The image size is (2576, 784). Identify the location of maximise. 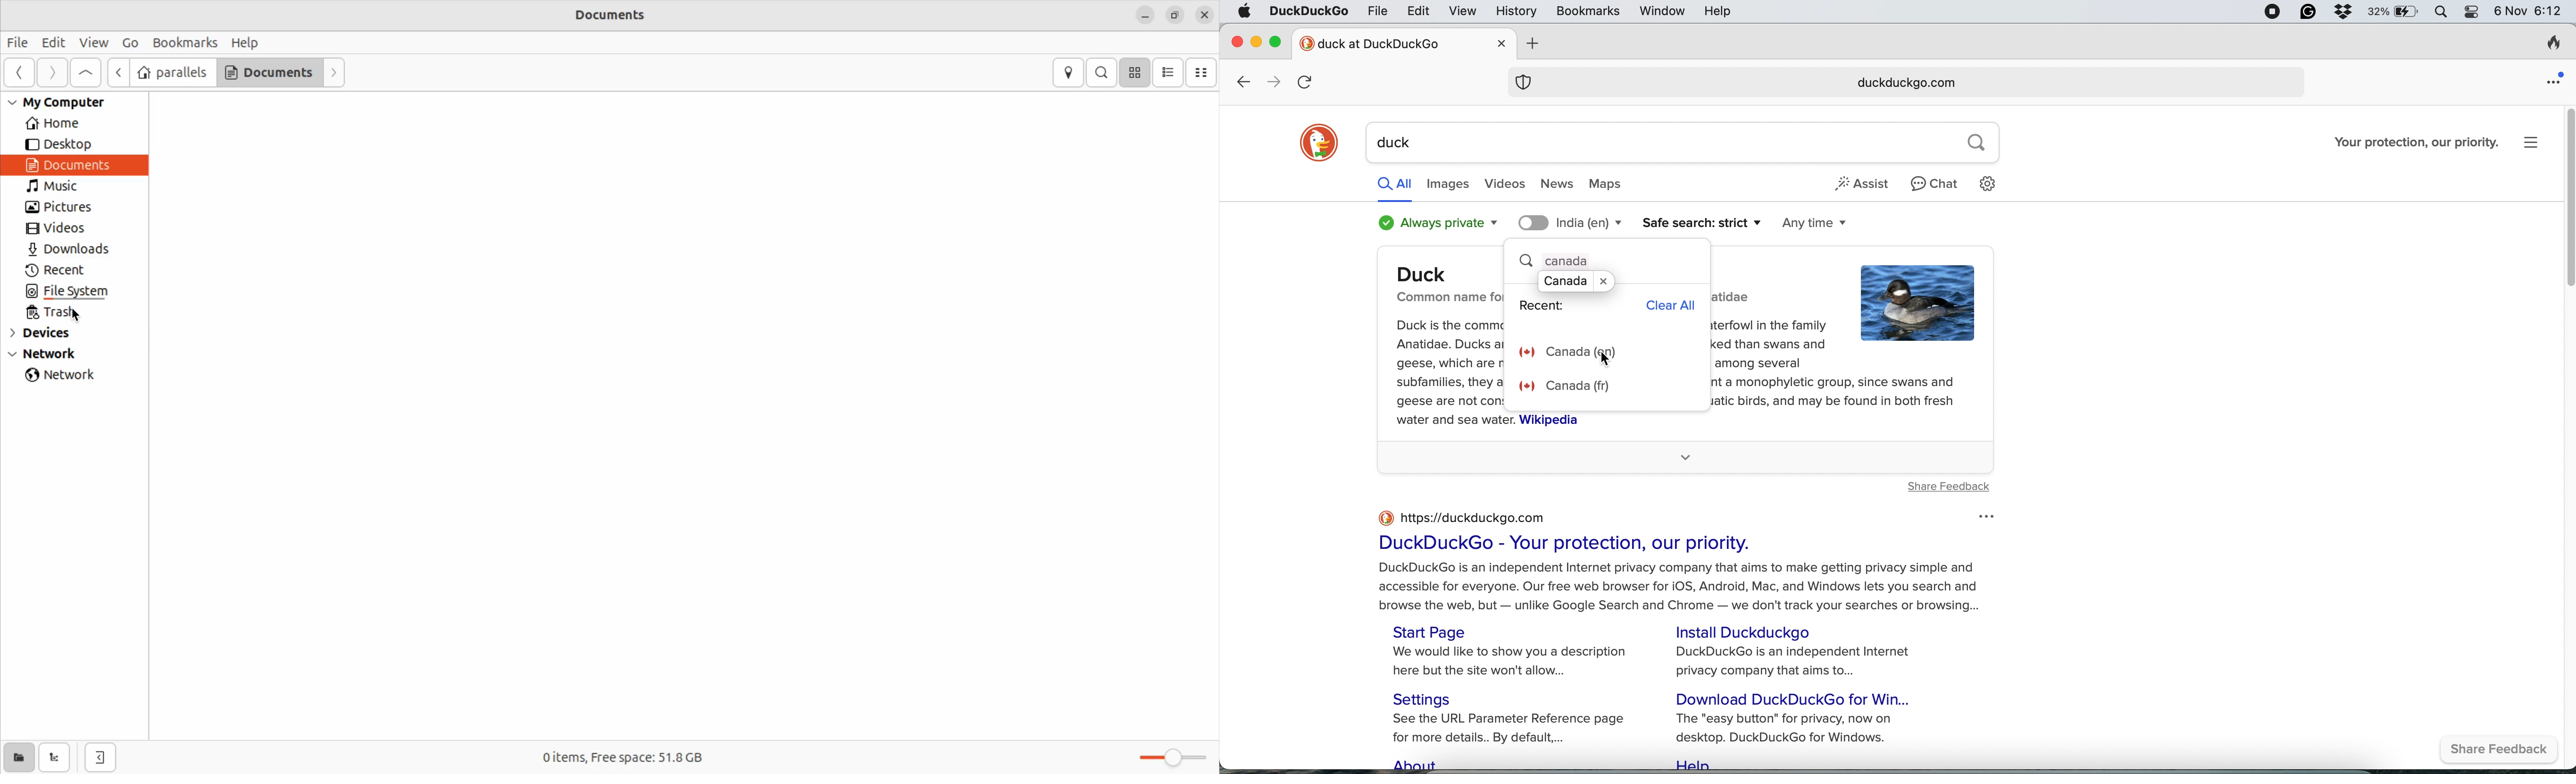
(1281, 42).